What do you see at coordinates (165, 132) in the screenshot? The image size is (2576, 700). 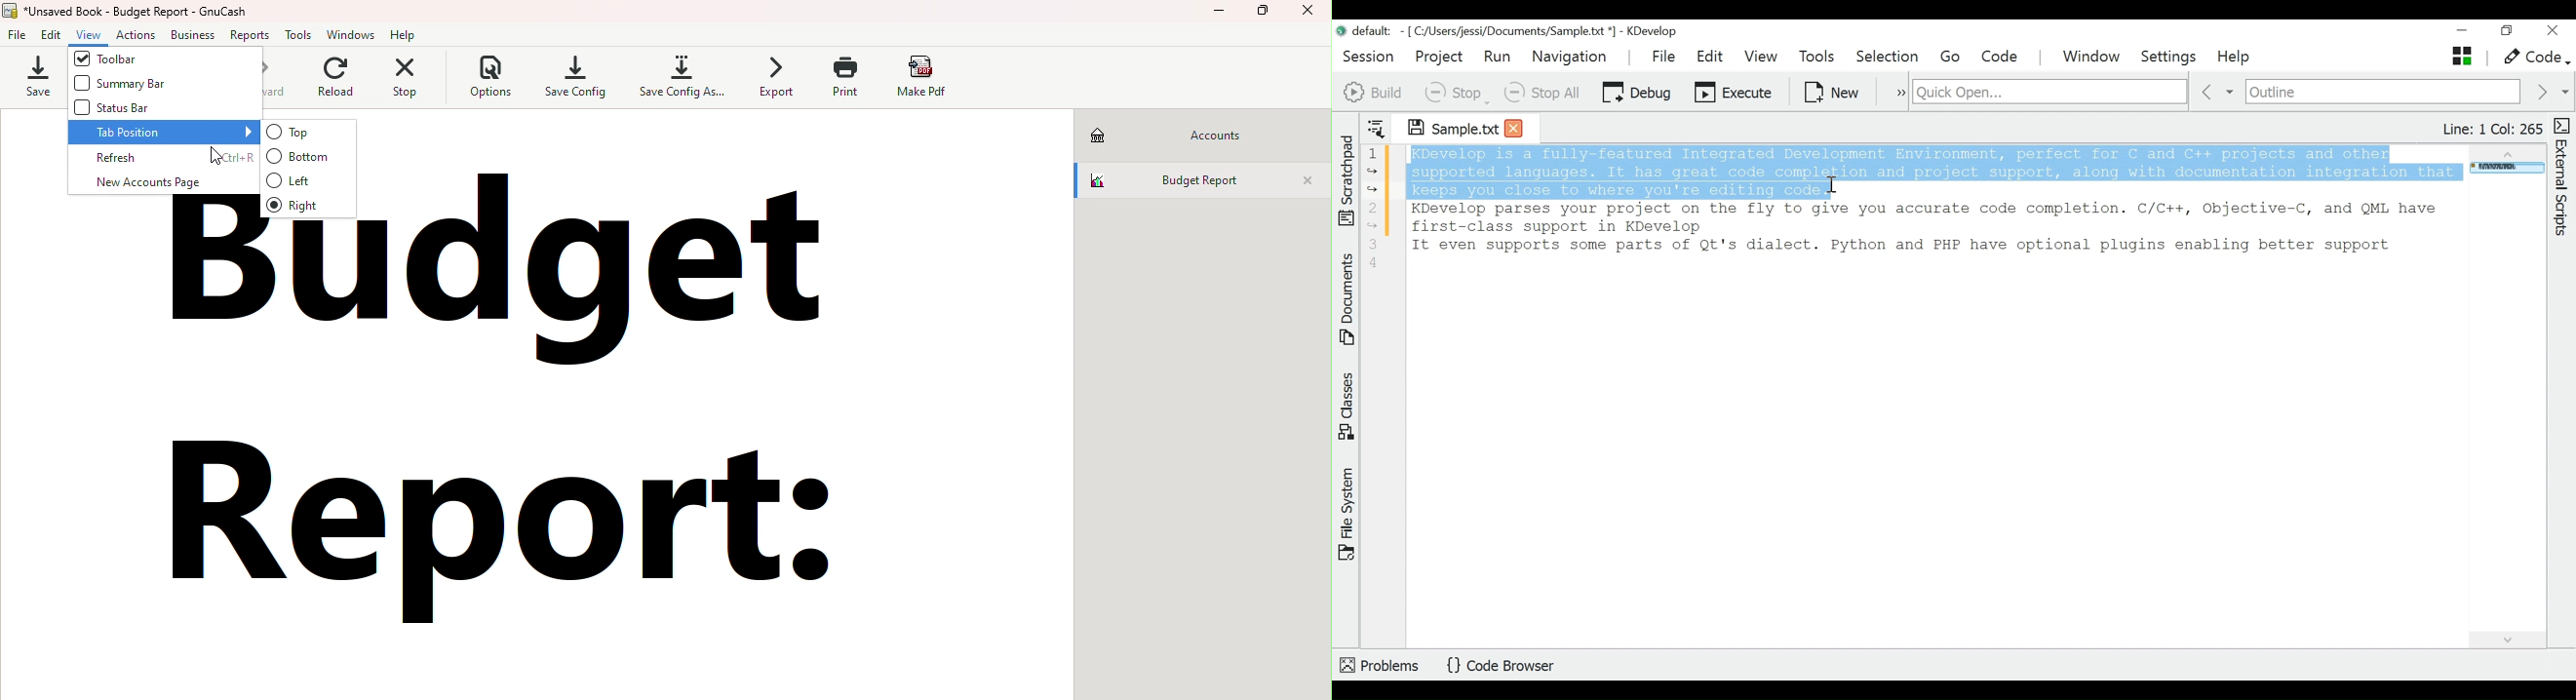 I see `Tab position` at bounding box center [165, 132].